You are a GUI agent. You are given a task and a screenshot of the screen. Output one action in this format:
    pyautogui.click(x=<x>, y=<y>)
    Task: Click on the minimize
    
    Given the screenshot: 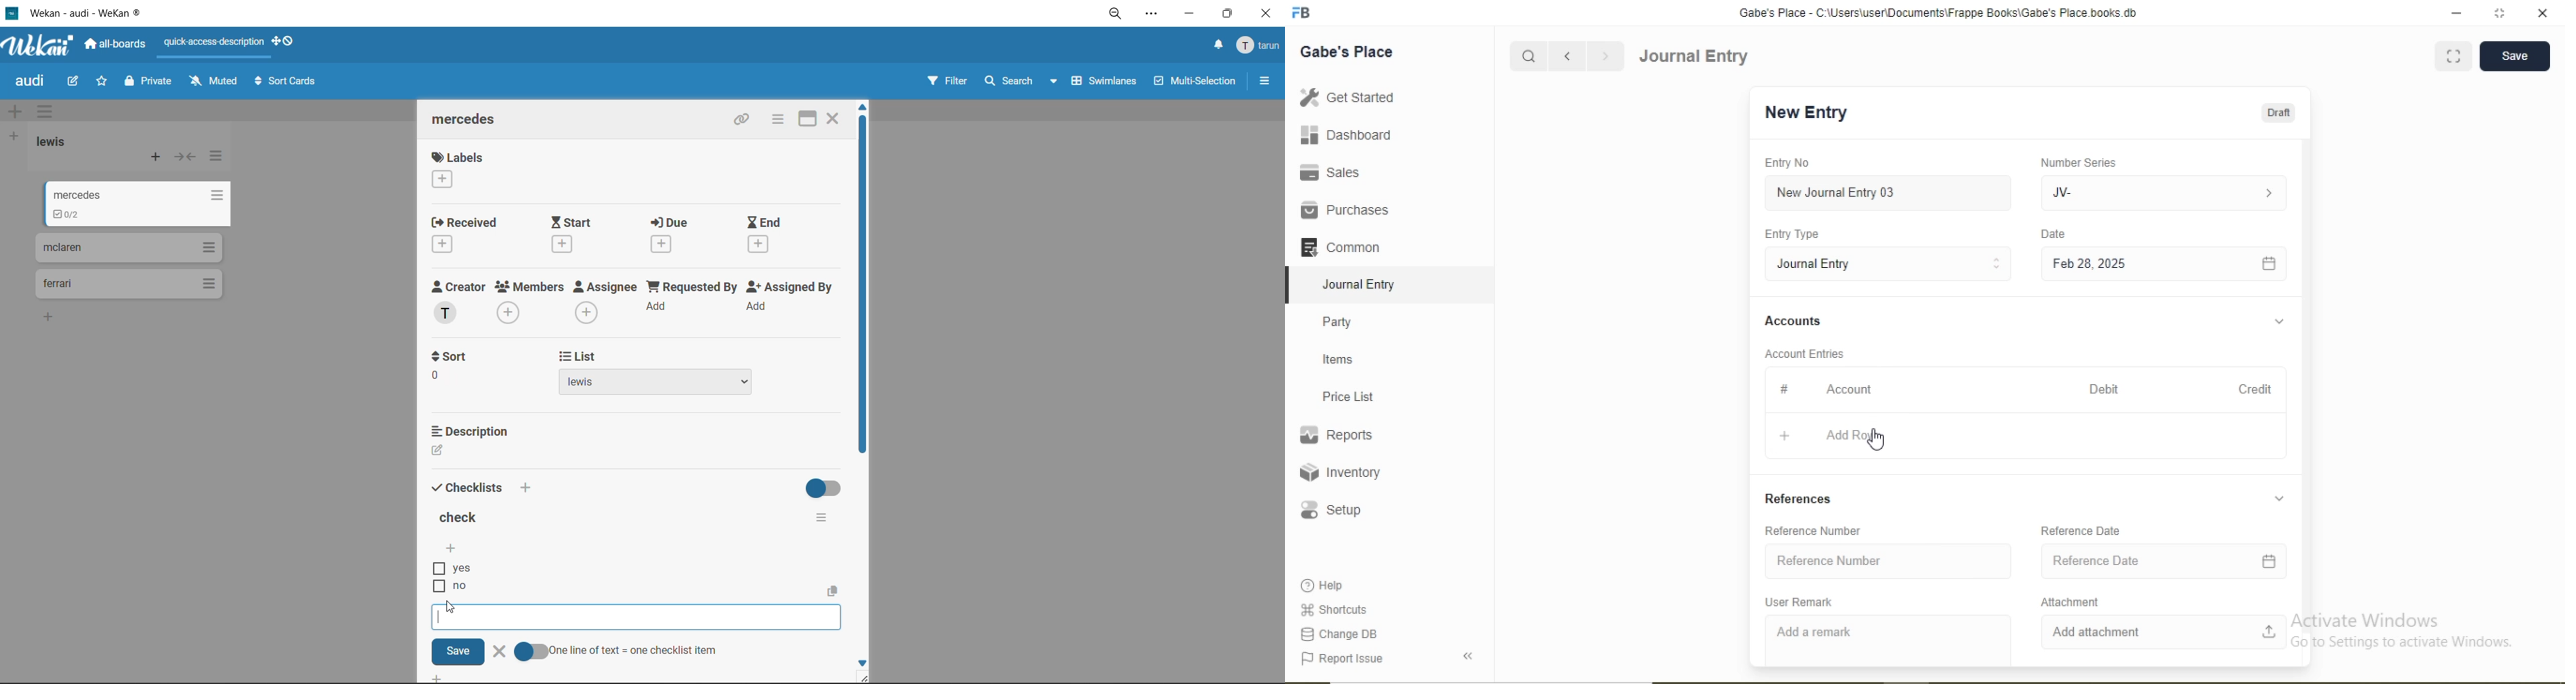 What is the action you would take?
    pyautogui.click(x=1189, y=17)
    